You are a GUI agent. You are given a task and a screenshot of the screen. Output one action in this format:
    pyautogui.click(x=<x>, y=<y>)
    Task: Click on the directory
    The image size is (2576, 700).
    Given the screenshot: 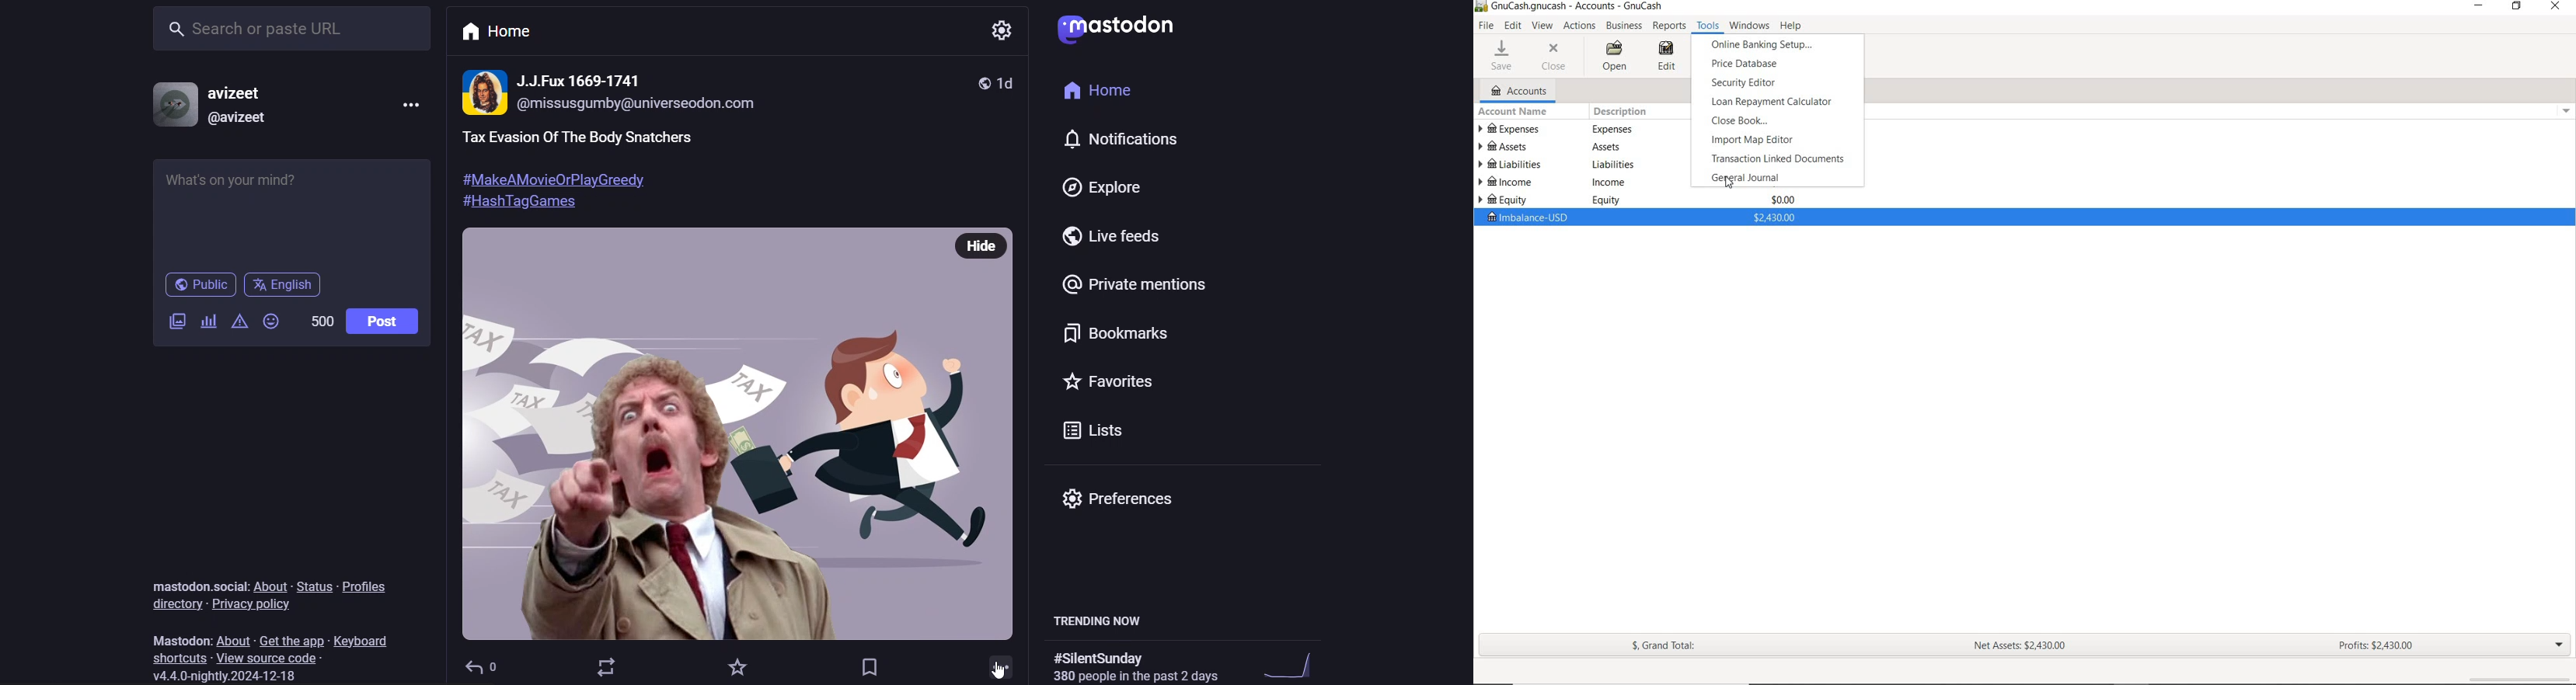 What is the action you would take?
    pyautogui.click(x=174, y=604)
    